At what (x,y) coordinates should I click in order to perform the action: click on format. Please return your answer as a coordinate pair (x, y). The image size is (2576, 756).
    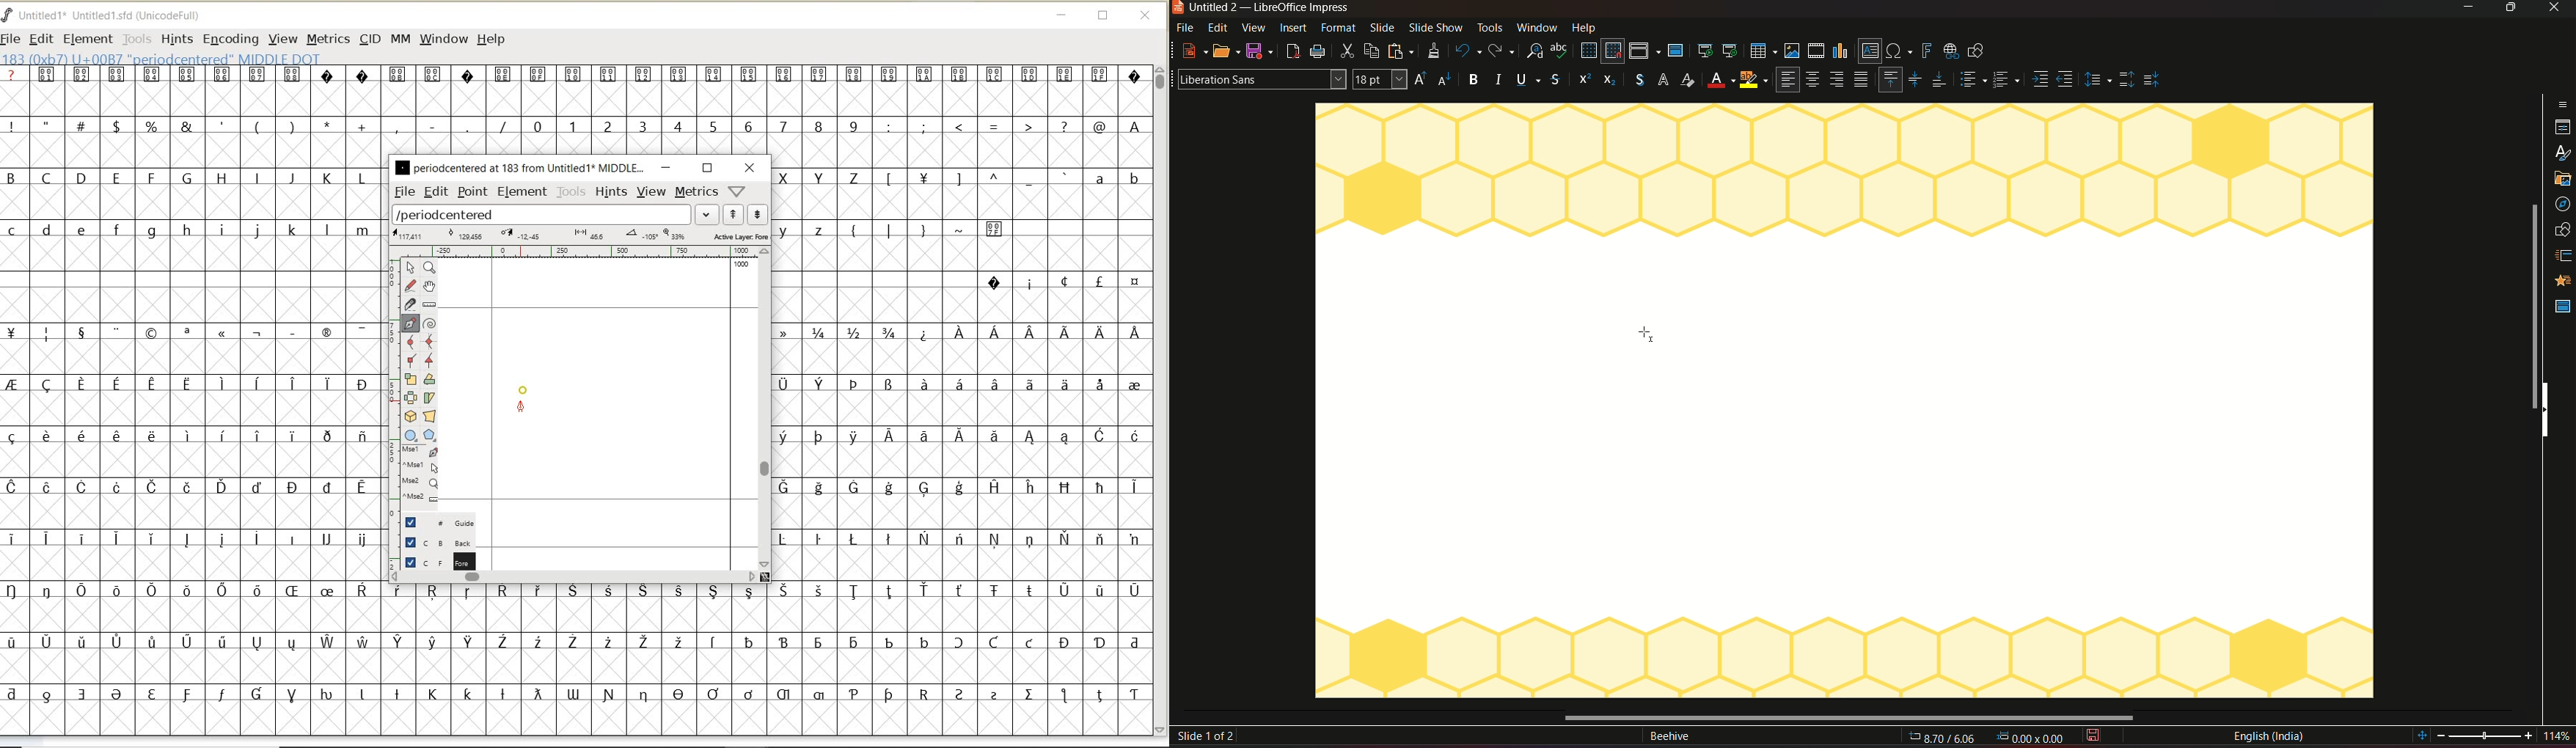
    Looking at the image, I should click on (1339, 28).